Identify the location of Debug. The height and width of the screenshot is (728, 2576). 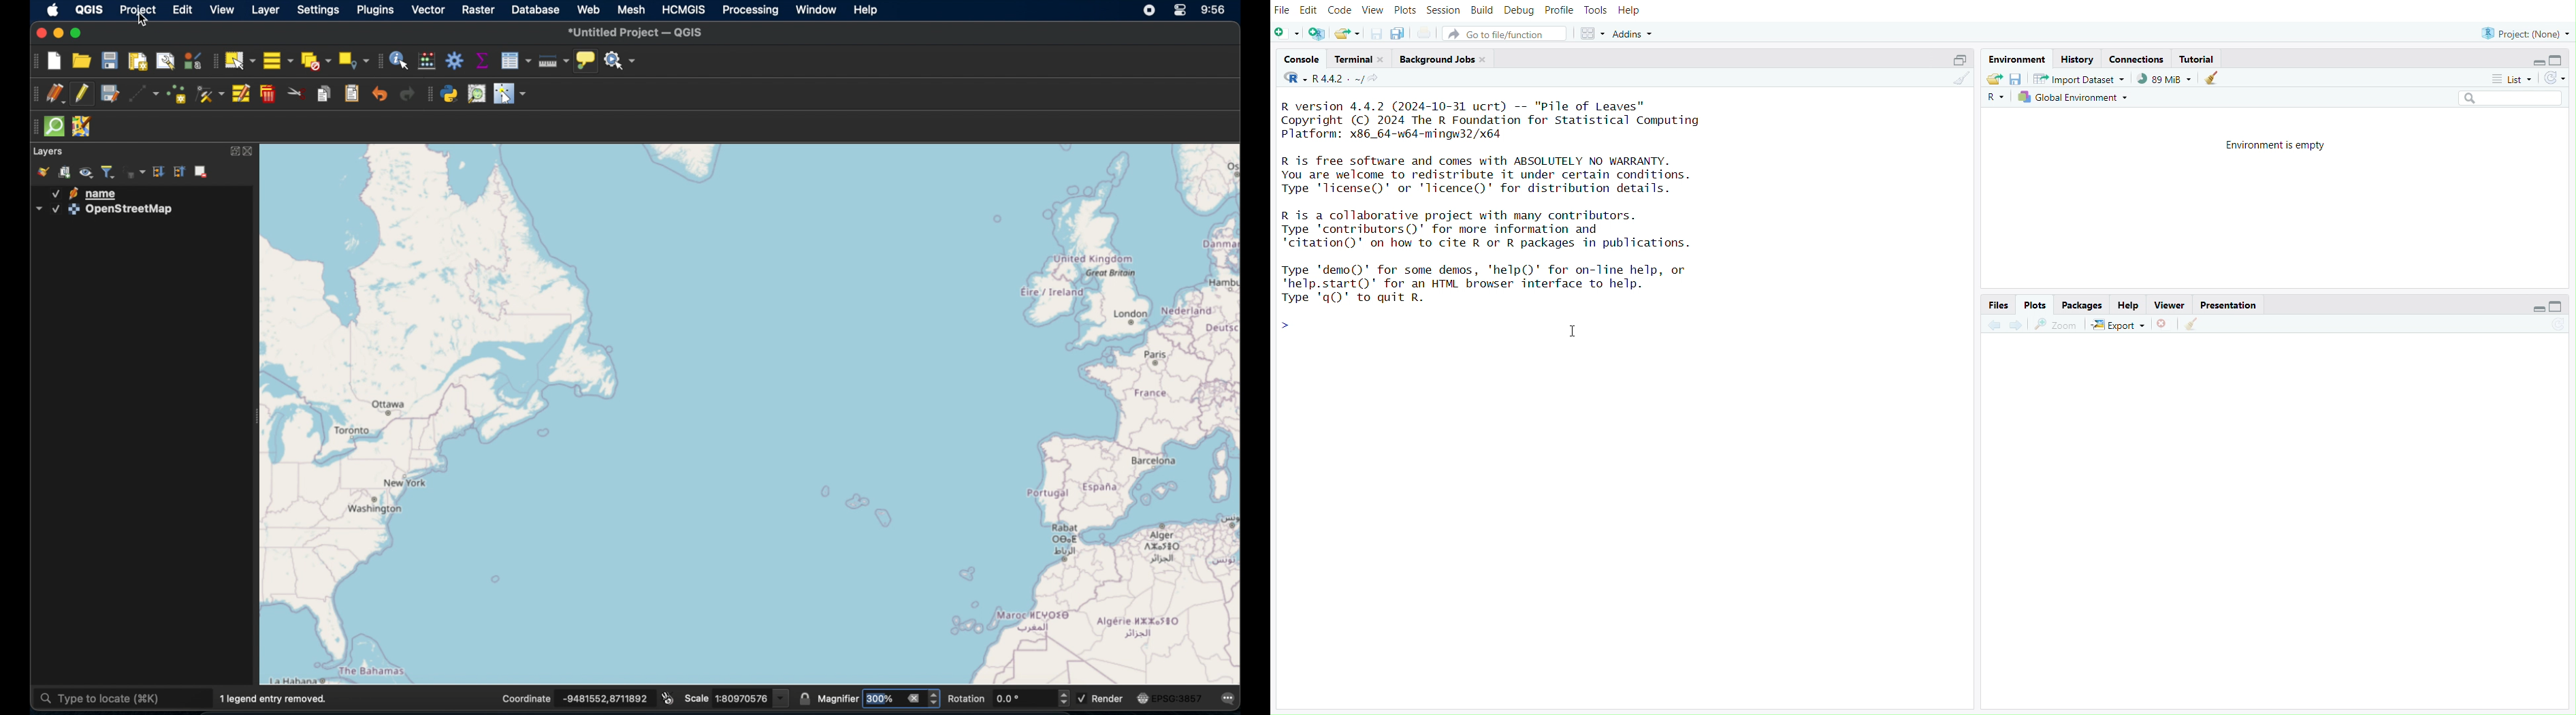
(1517, 10).